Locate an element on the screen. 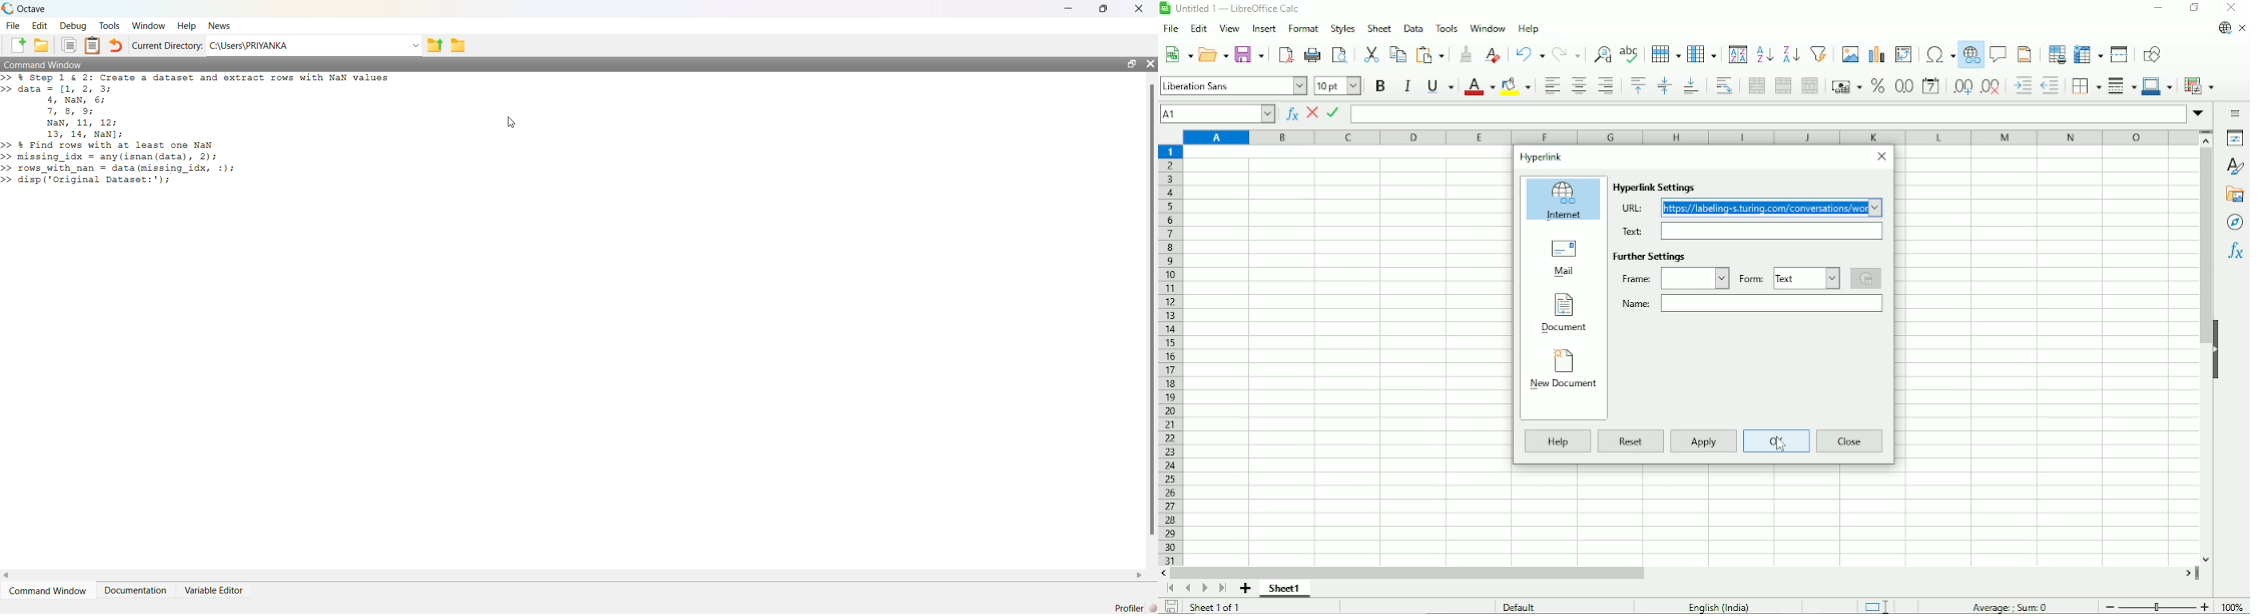 The width and height of the screenshot is (2268, 616). Save is located at coordinates (1169, 607).